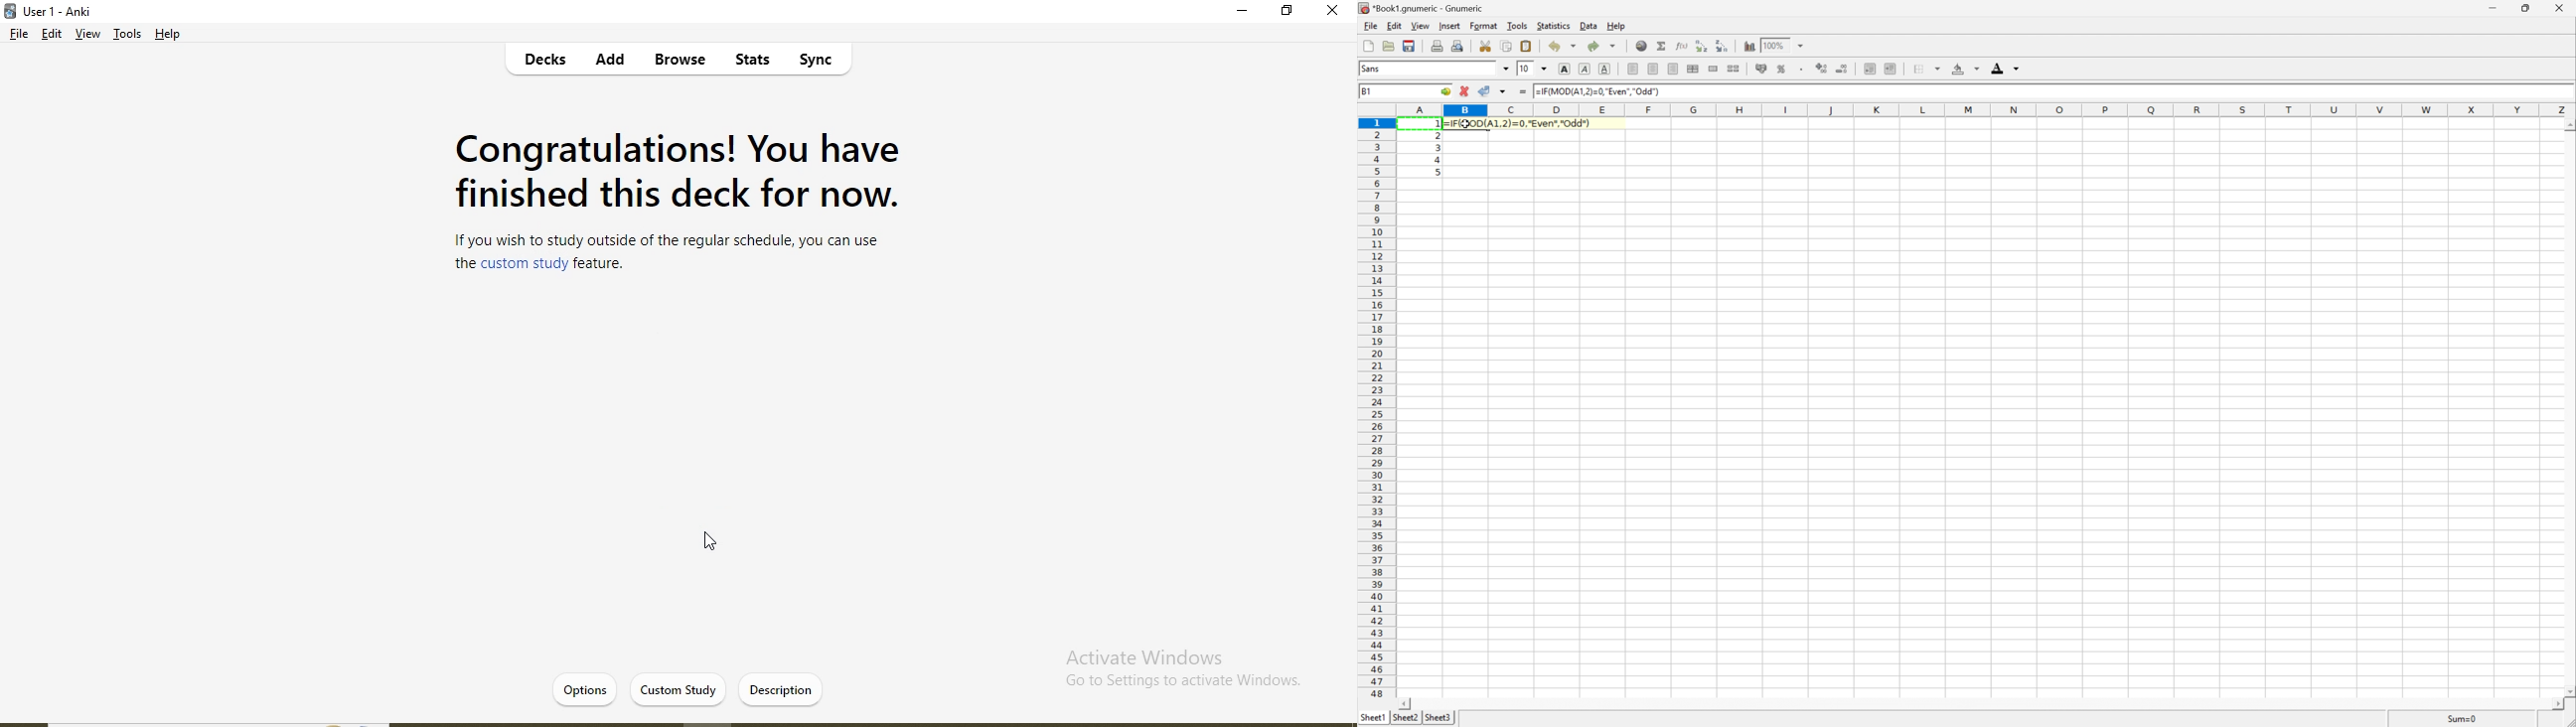 The image size is (2576, 728). What do you see at coordinates (691, 688) in the screenshot?
I see `create deck` at bounding box center [691, 688].